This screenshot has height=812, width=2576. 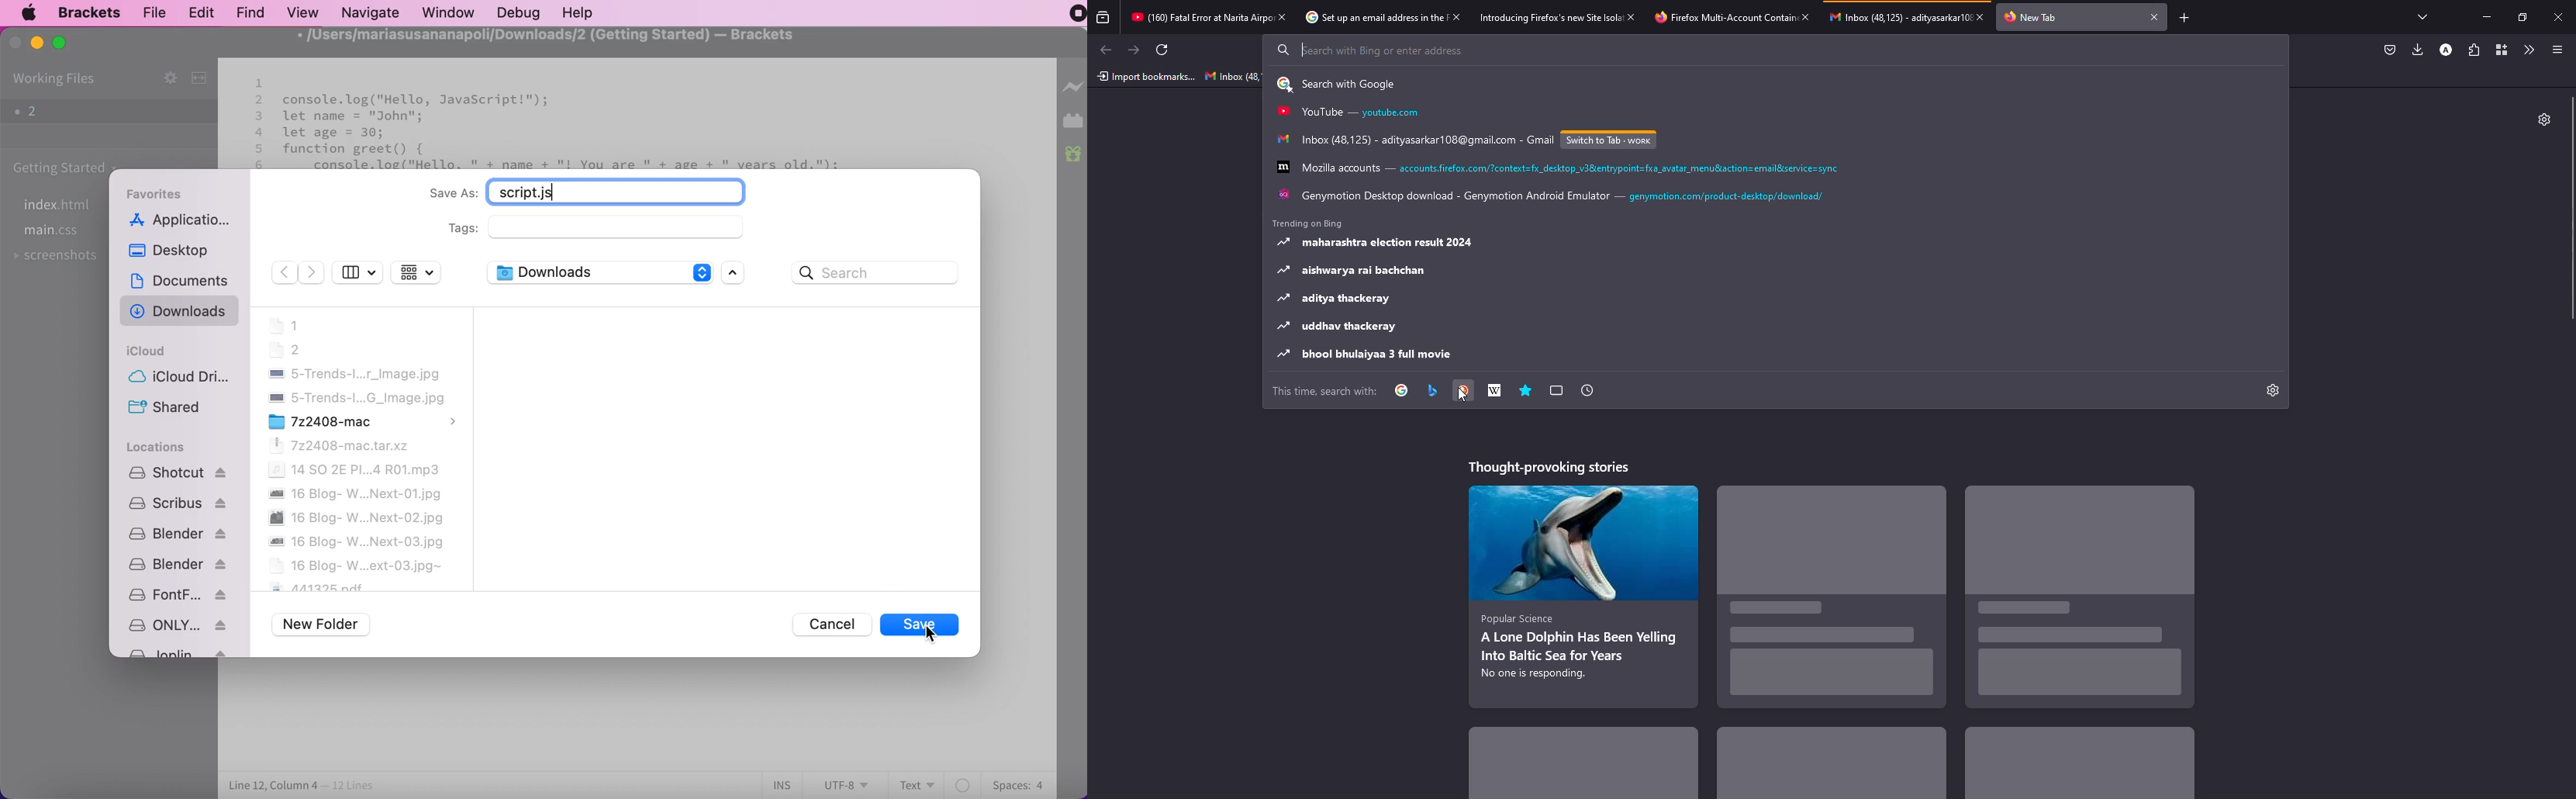 What do you see at coordinates (1341, 327) in the screenshot?
I see `search options` at bounding box center [1341, 327].